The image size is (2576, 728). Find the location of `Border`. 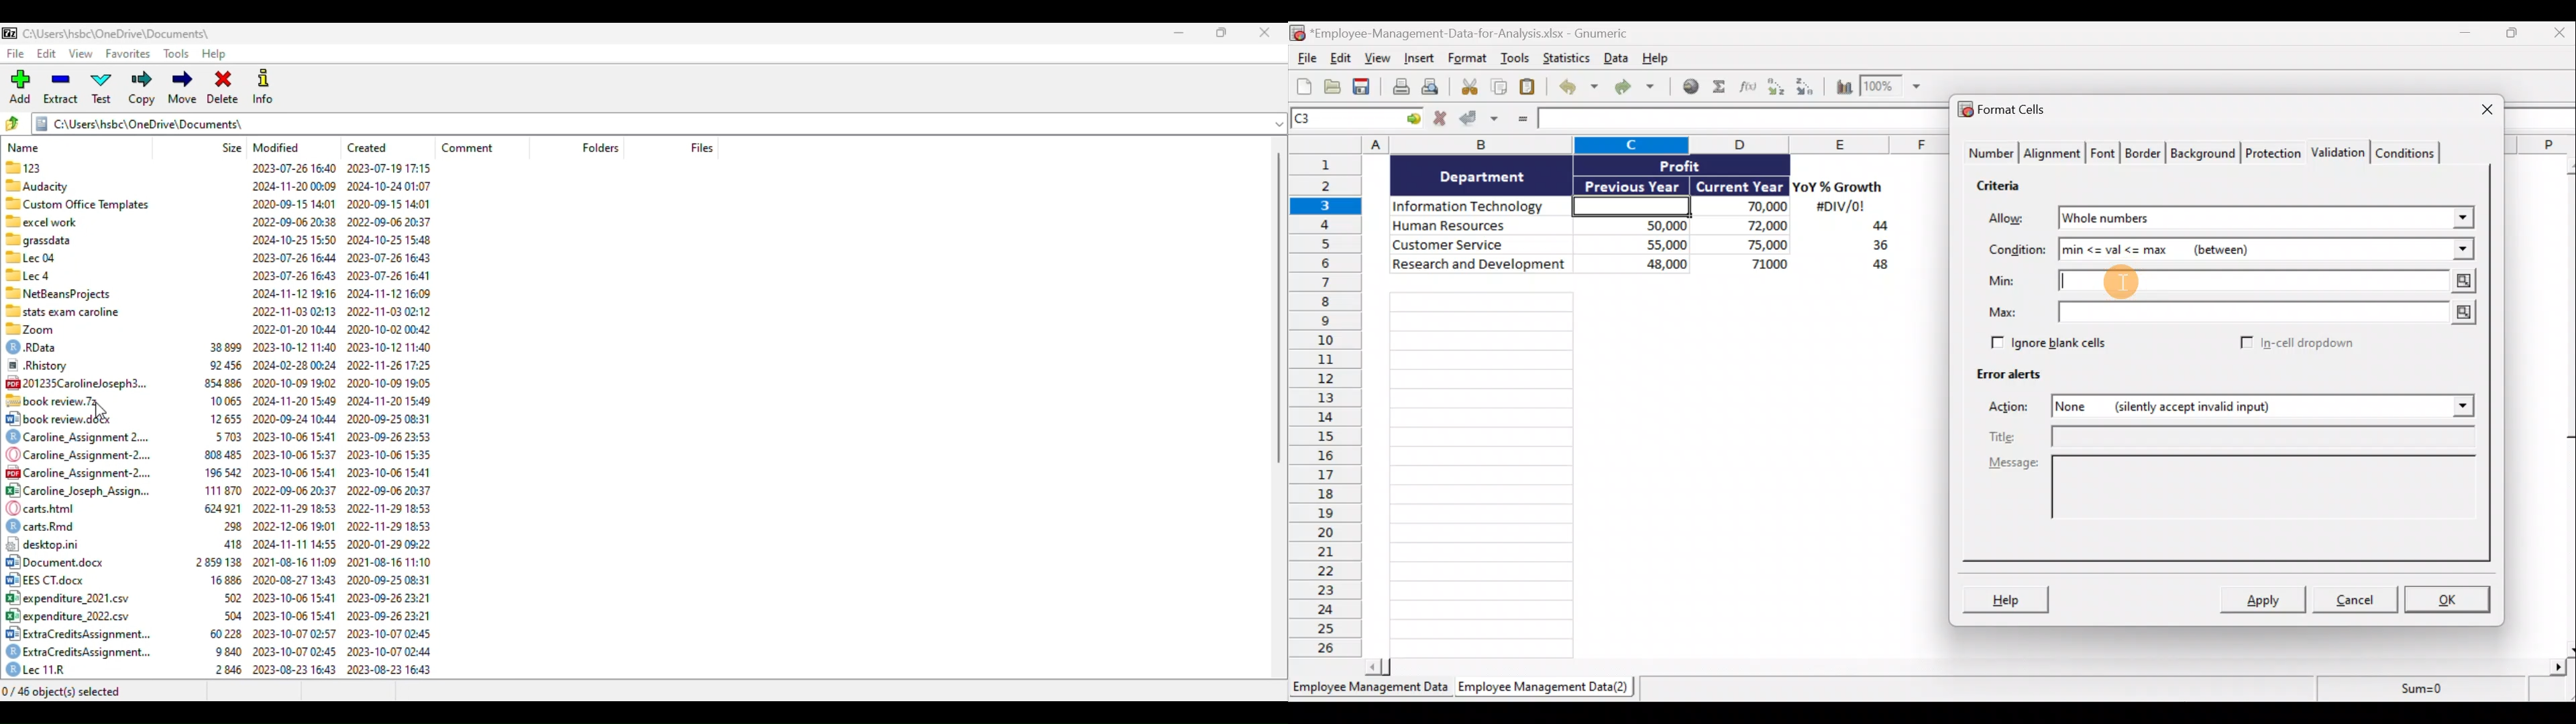

Border is located at coordinates (2145, 154).